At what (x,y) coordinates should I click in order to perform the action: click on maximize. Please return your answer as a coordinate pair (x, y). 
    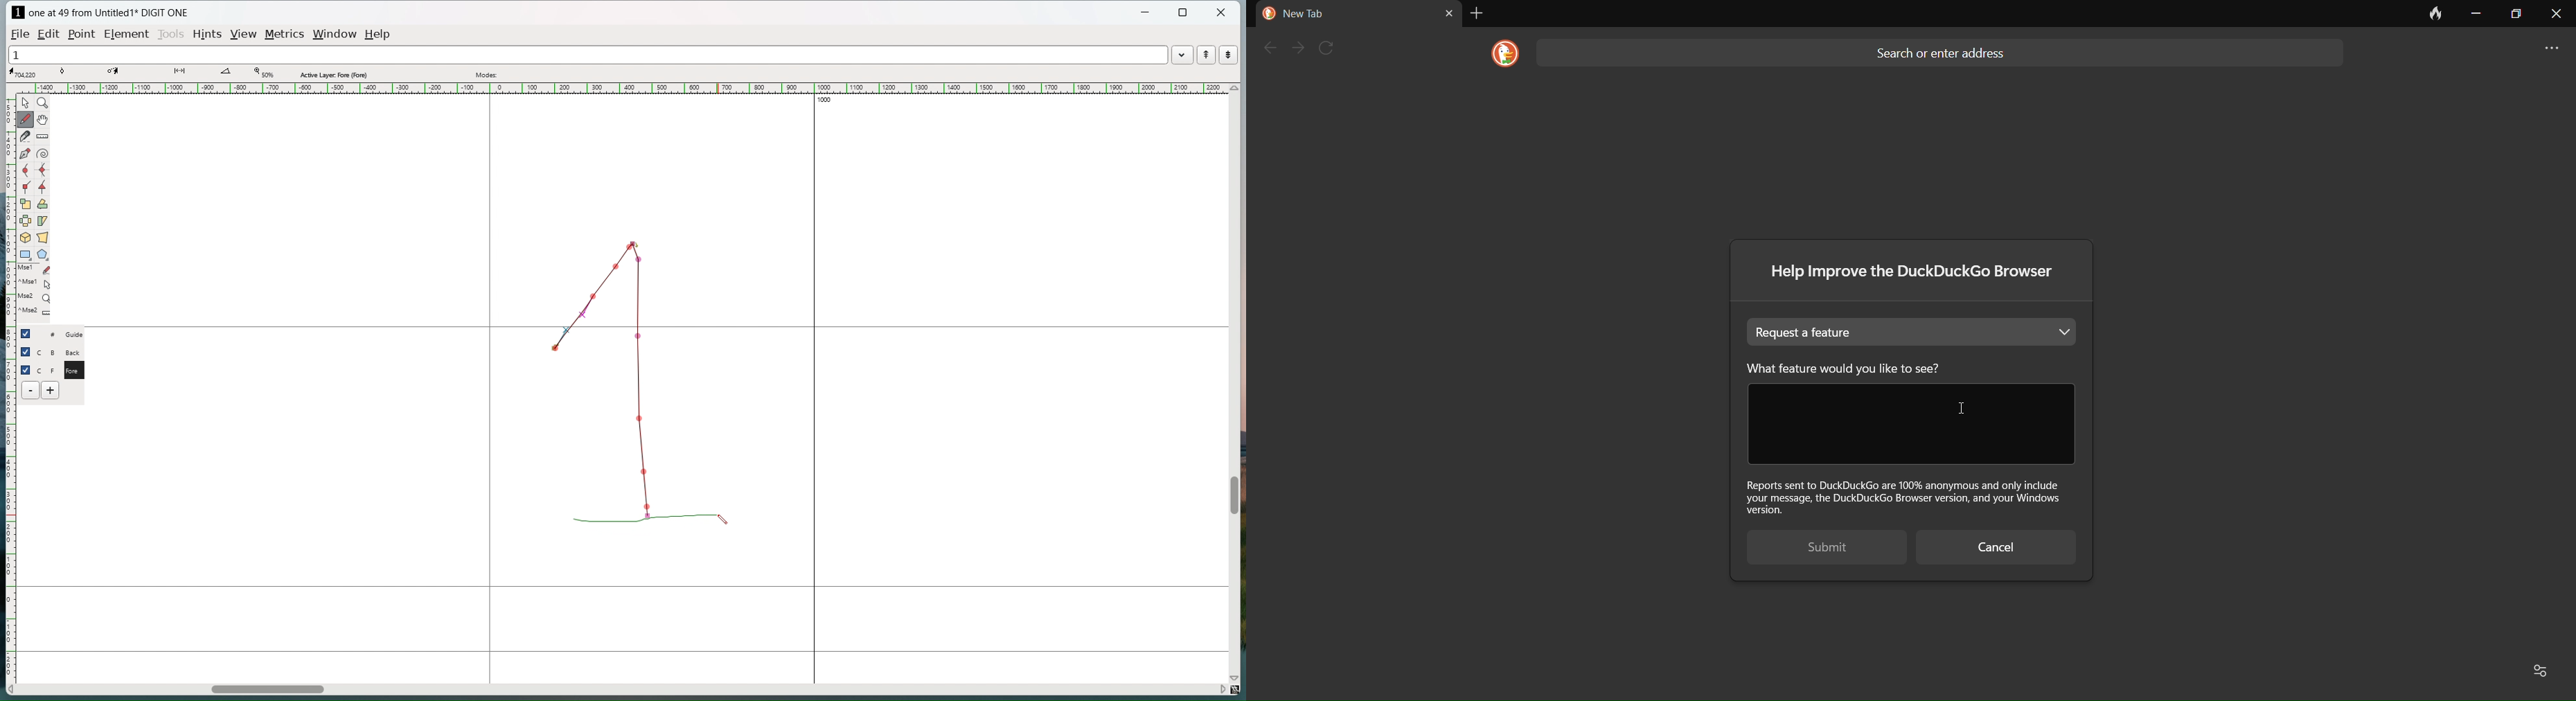
    Looking at the image, I should click on (2514, 14).